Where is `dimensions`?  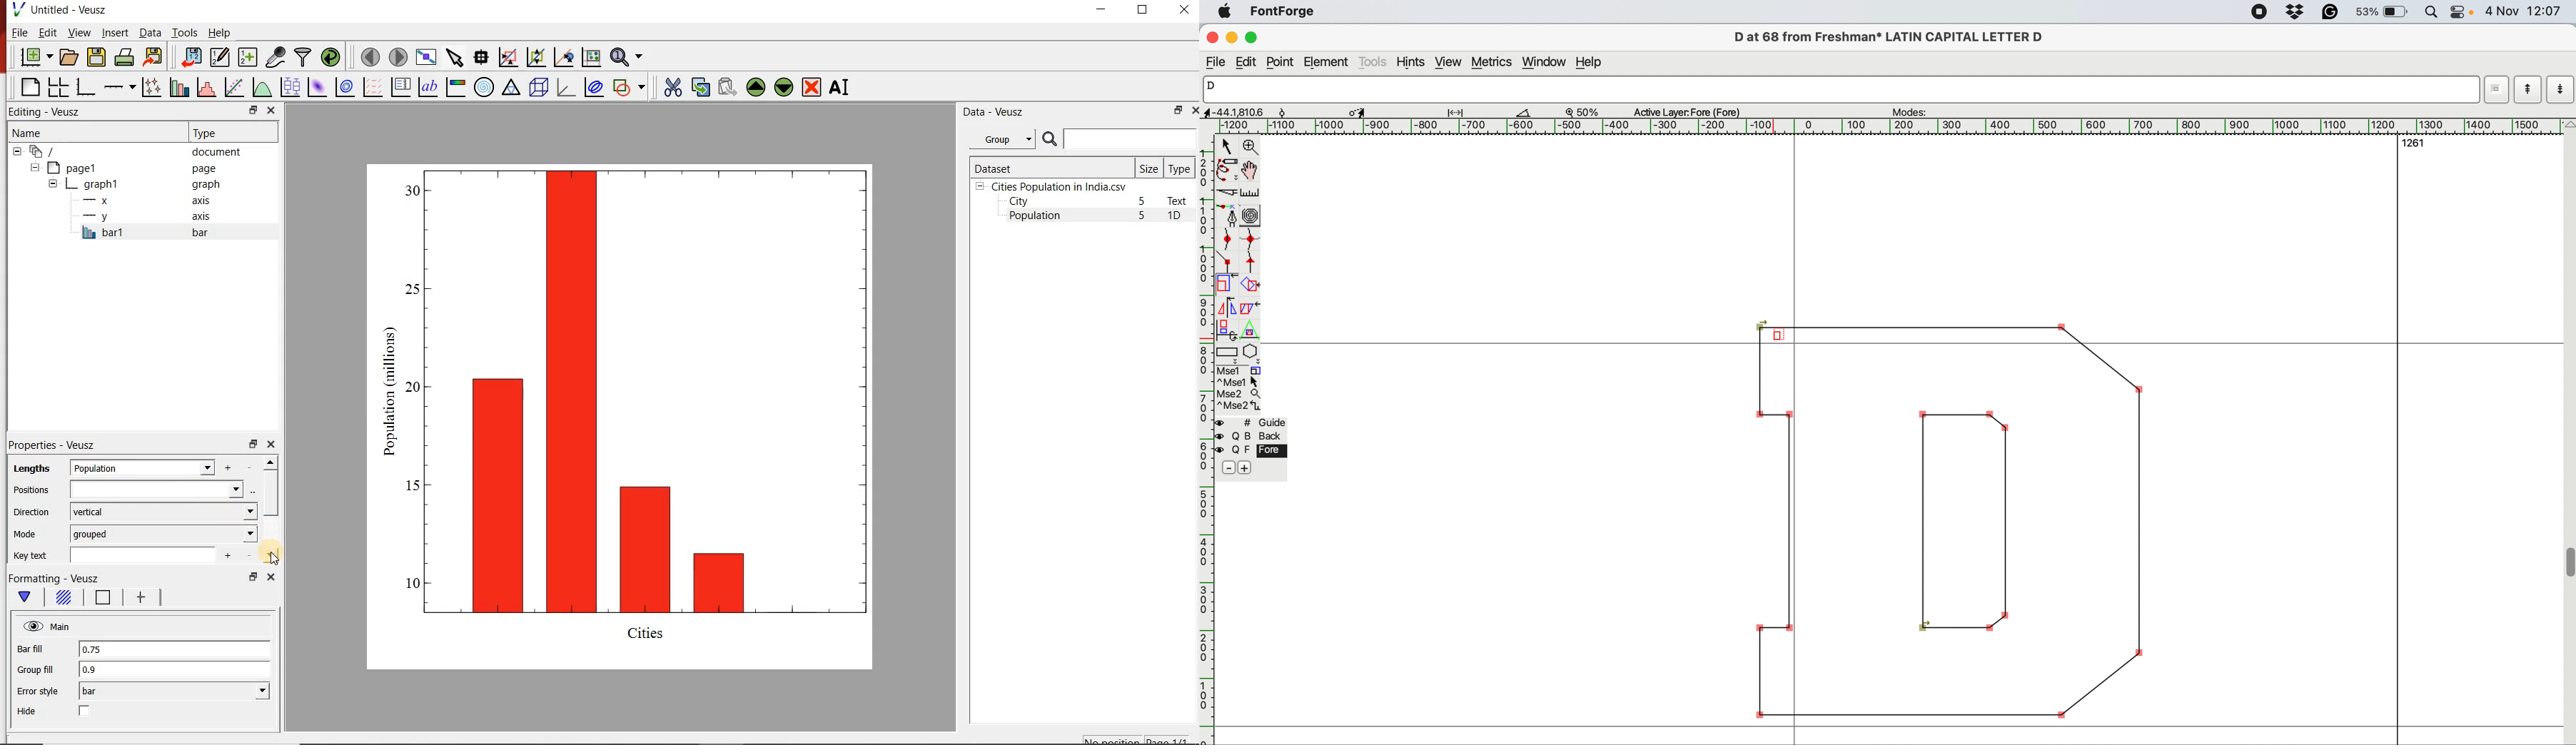 dimensions is located at coordinates (1355, 111).